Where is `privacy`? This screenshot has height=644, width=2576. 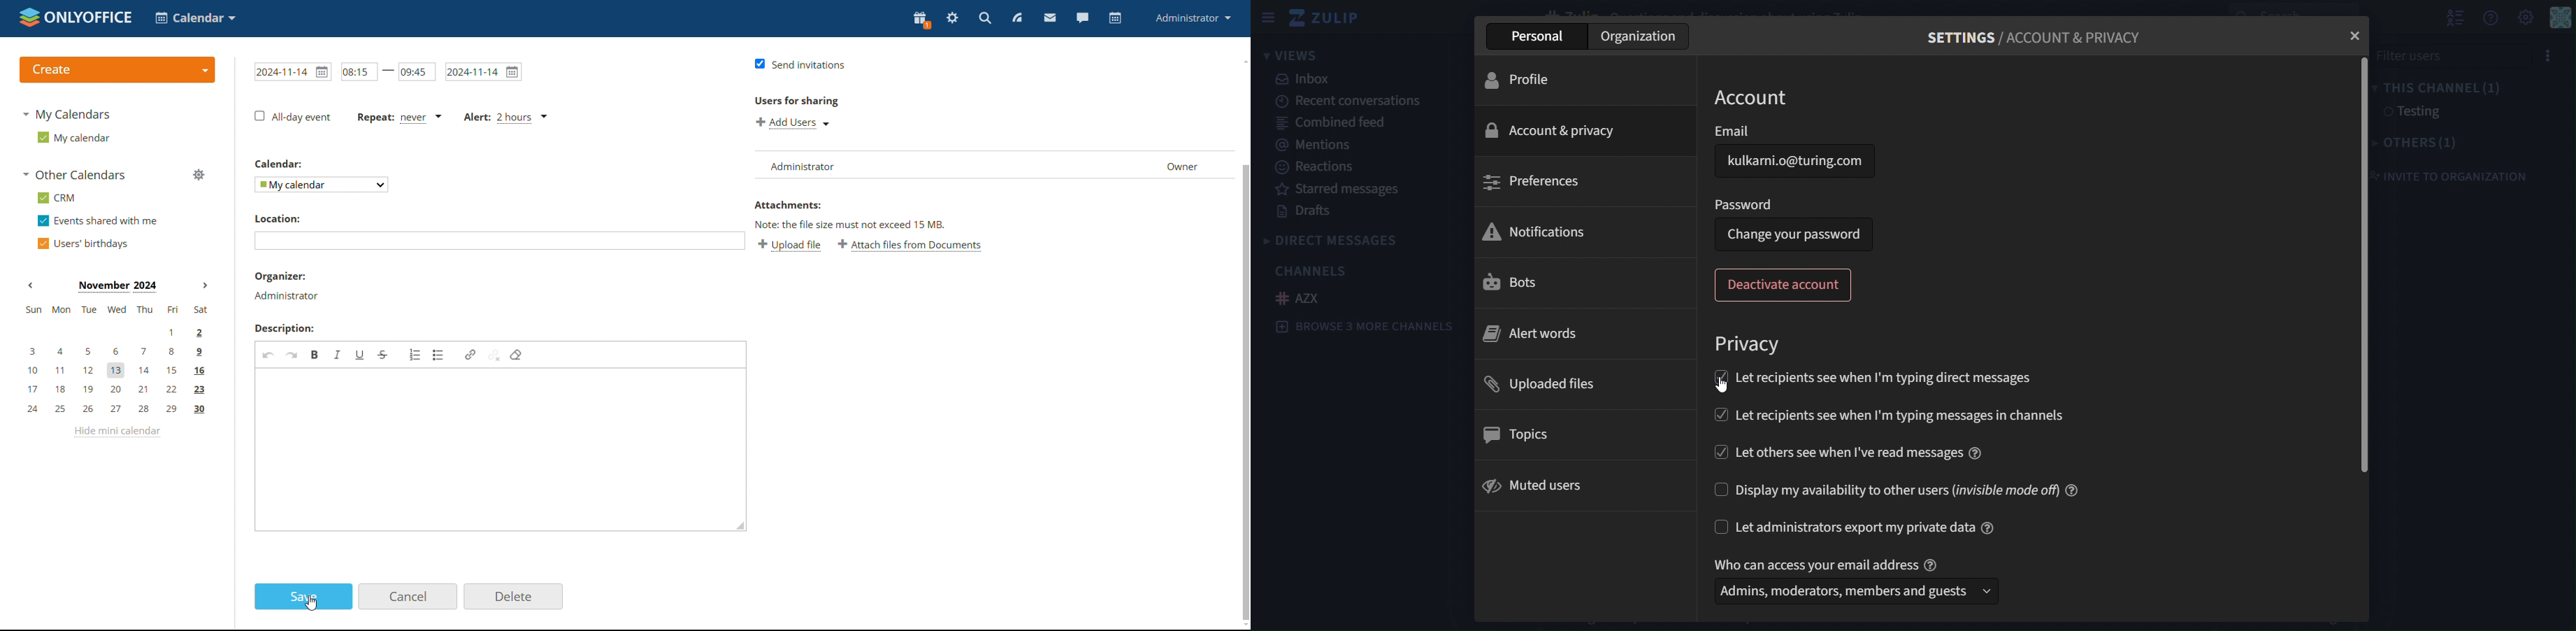 privacy is located at coordinates (1747, 346).